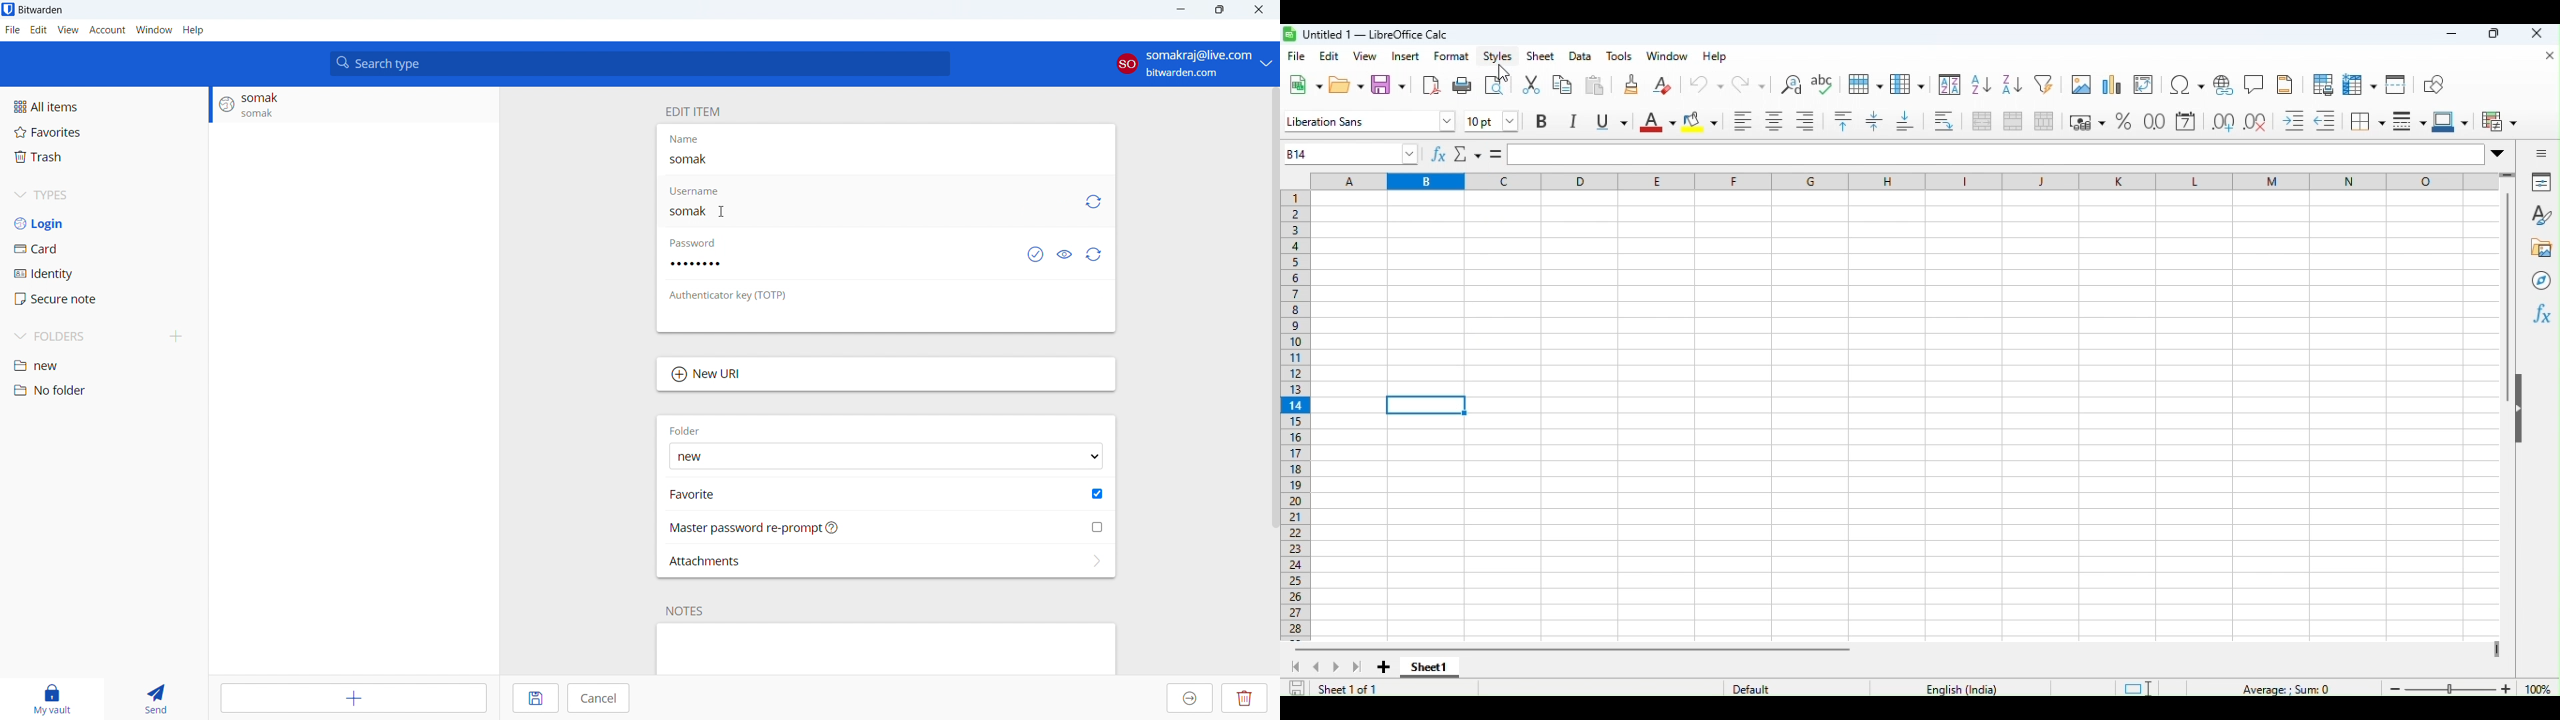 This screenshot has width=2576, height=728. Describe the element at coordinates (1351, 667) in the screenshot. I see `Next sheet` at that location.